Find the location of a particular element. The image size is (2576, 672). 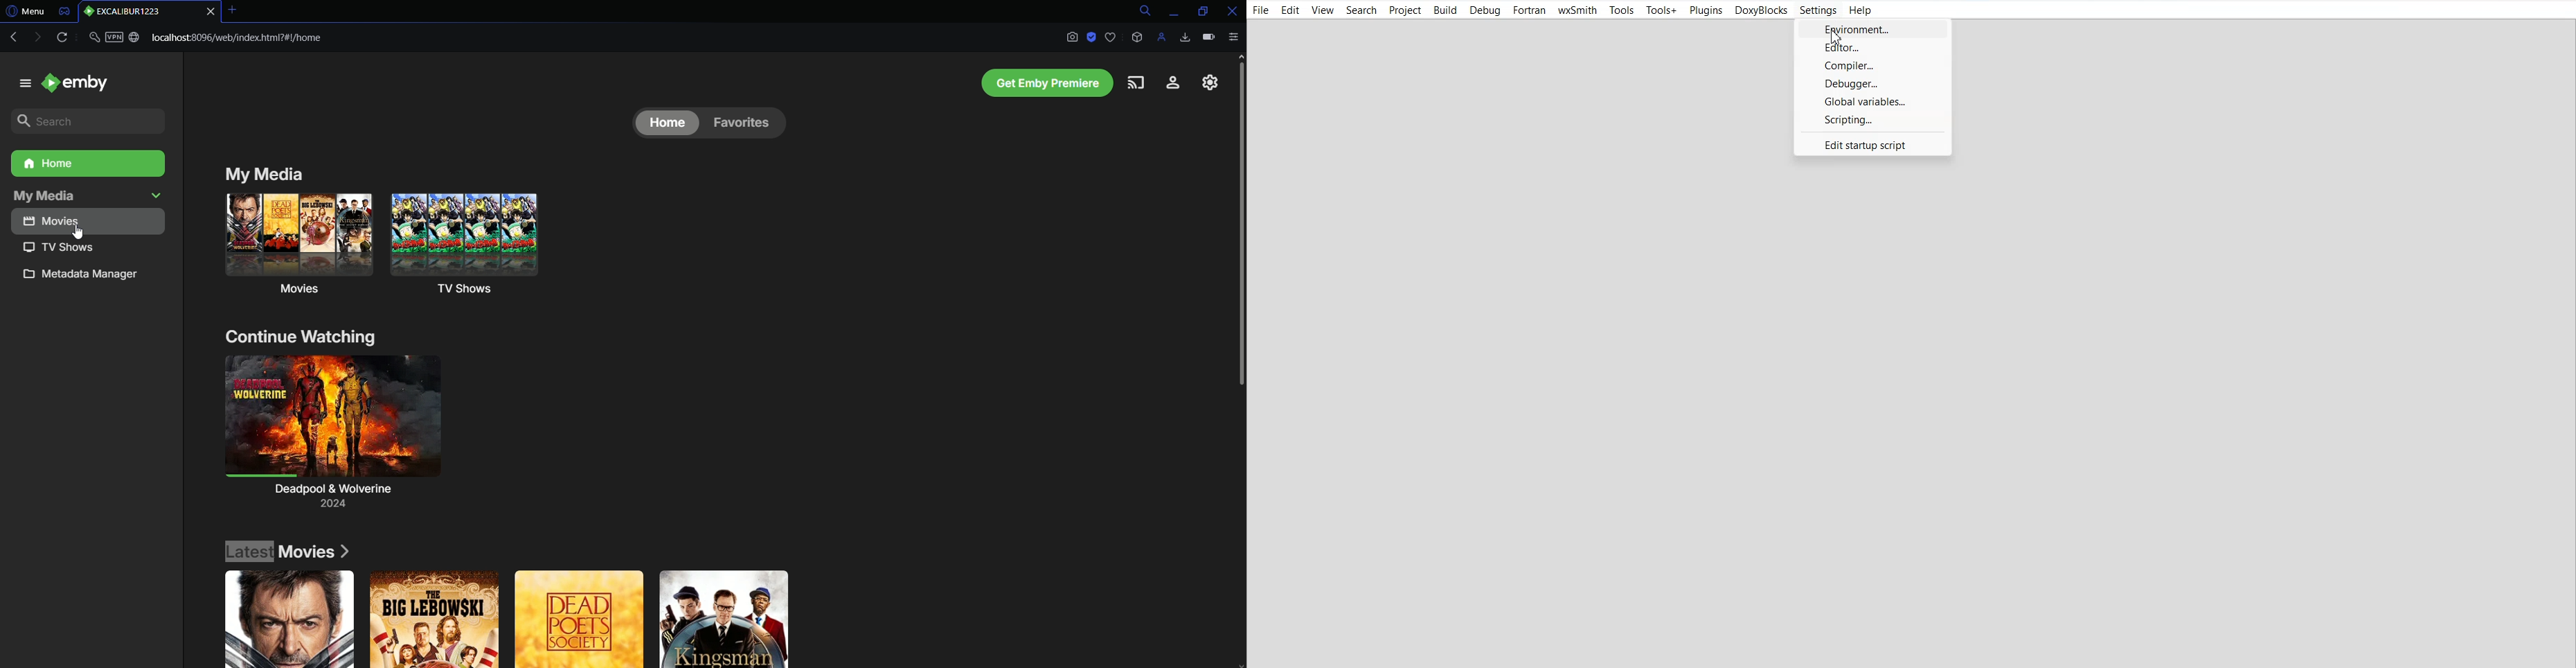

Build is located at coordinates (1444, 10).